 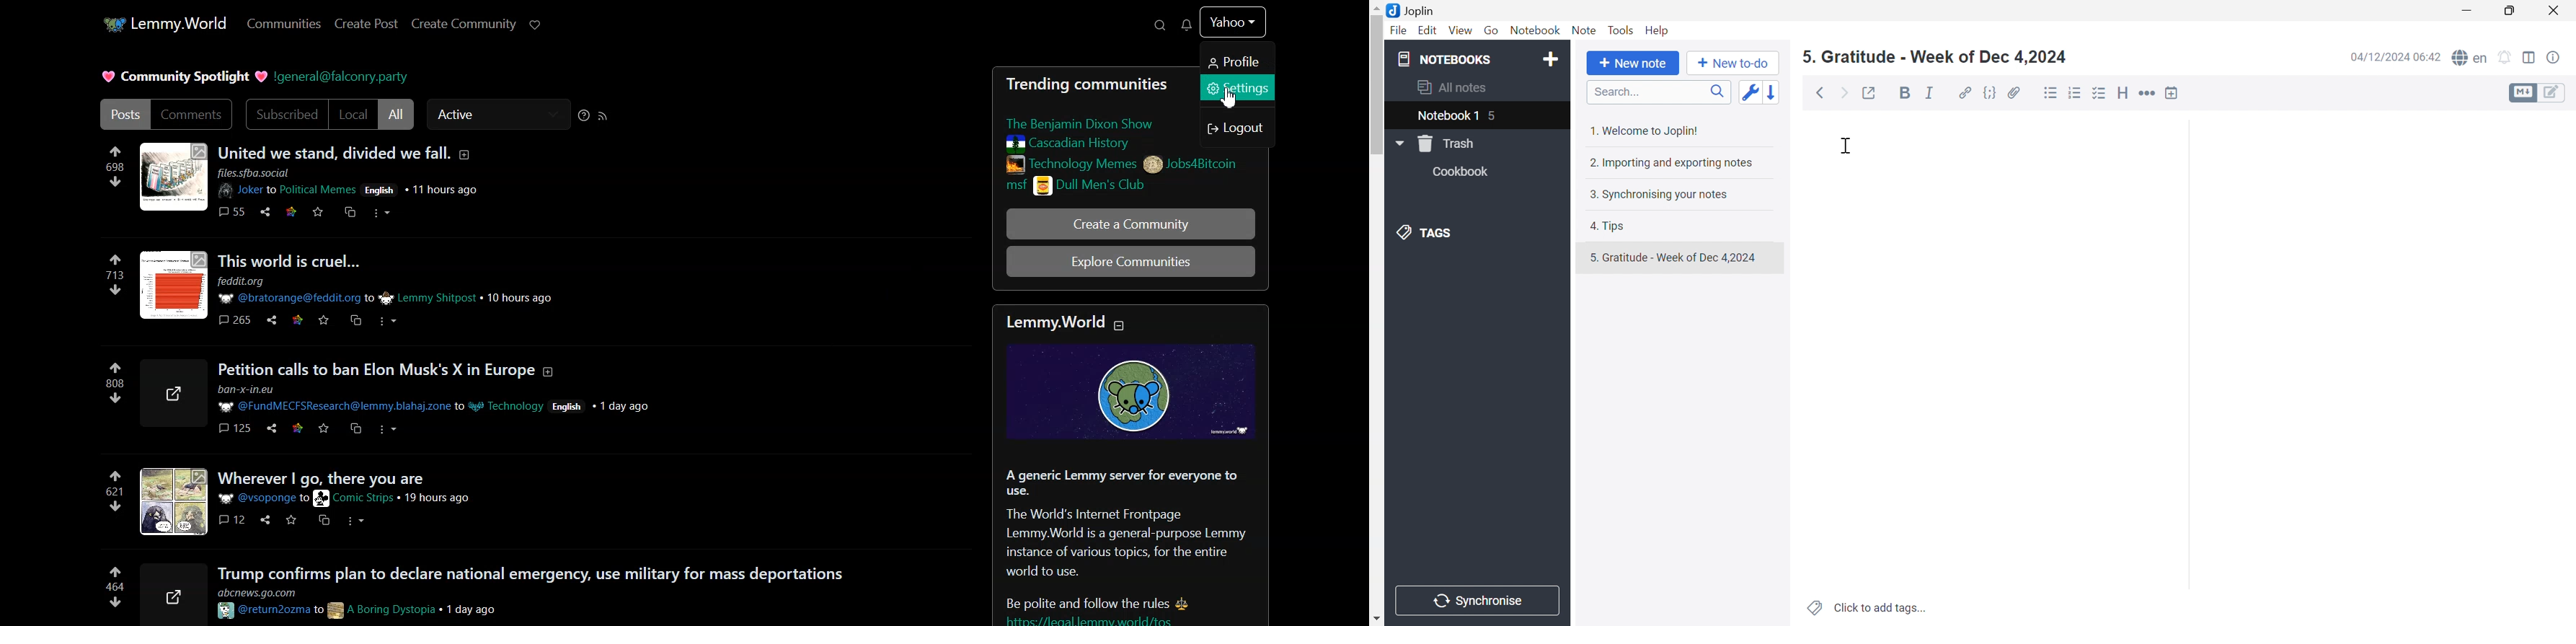 What do you see at coordinates (2557, 9) in the screenshot?
I see `Close` at bounding box center [2557, 9].